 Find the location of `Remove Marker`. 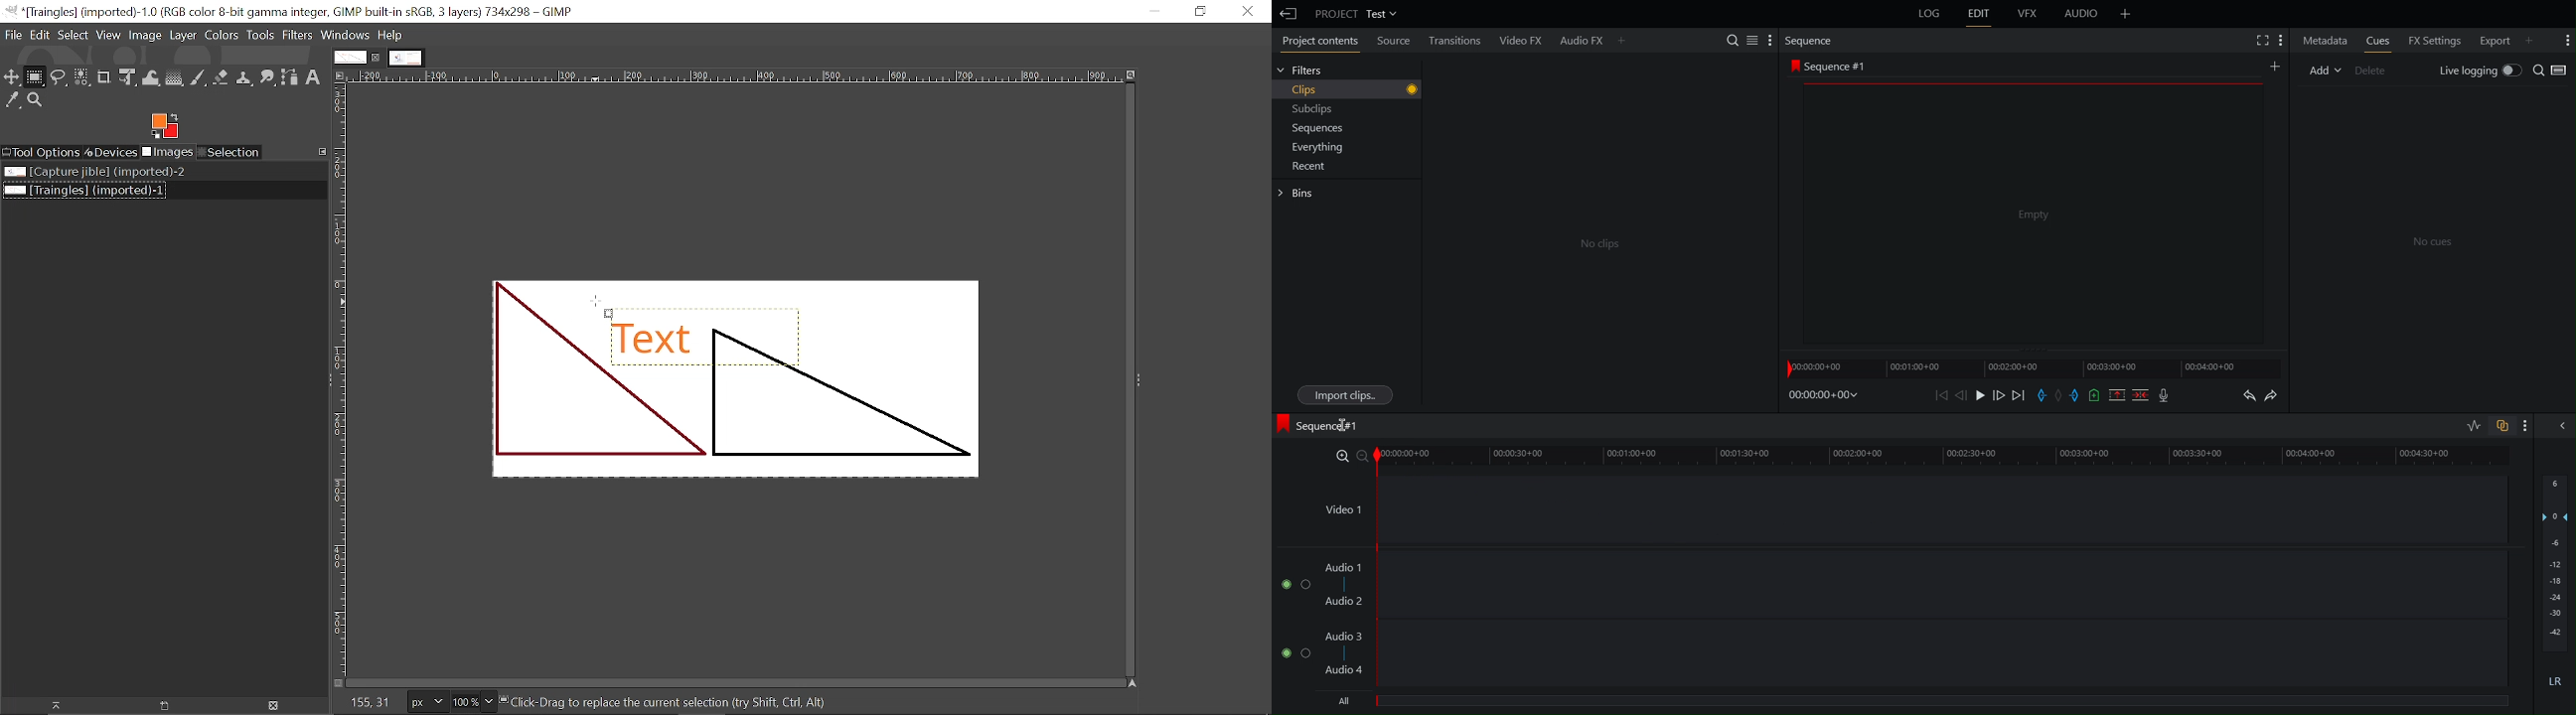

Remove Marker is located at coordinates (2062, 395).